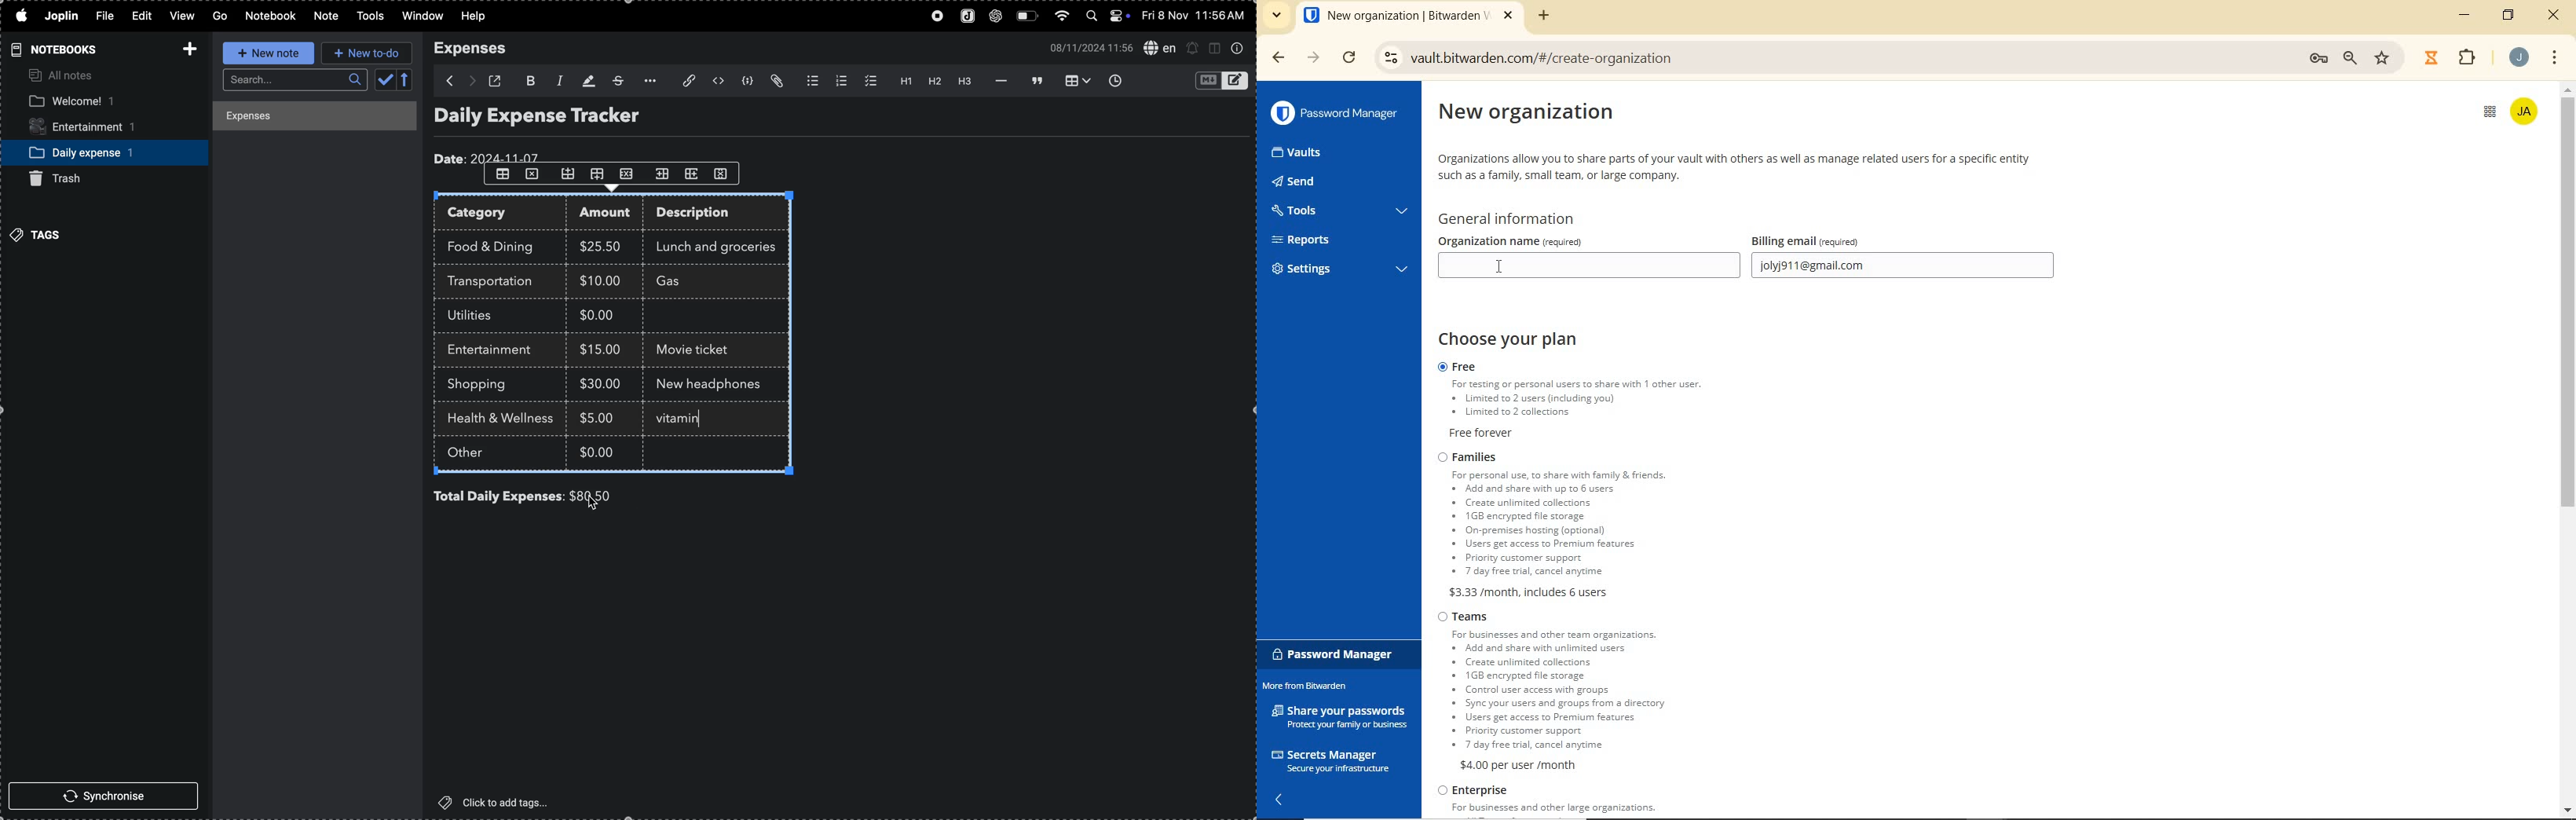  I want to click on trash, so click(65, 179).